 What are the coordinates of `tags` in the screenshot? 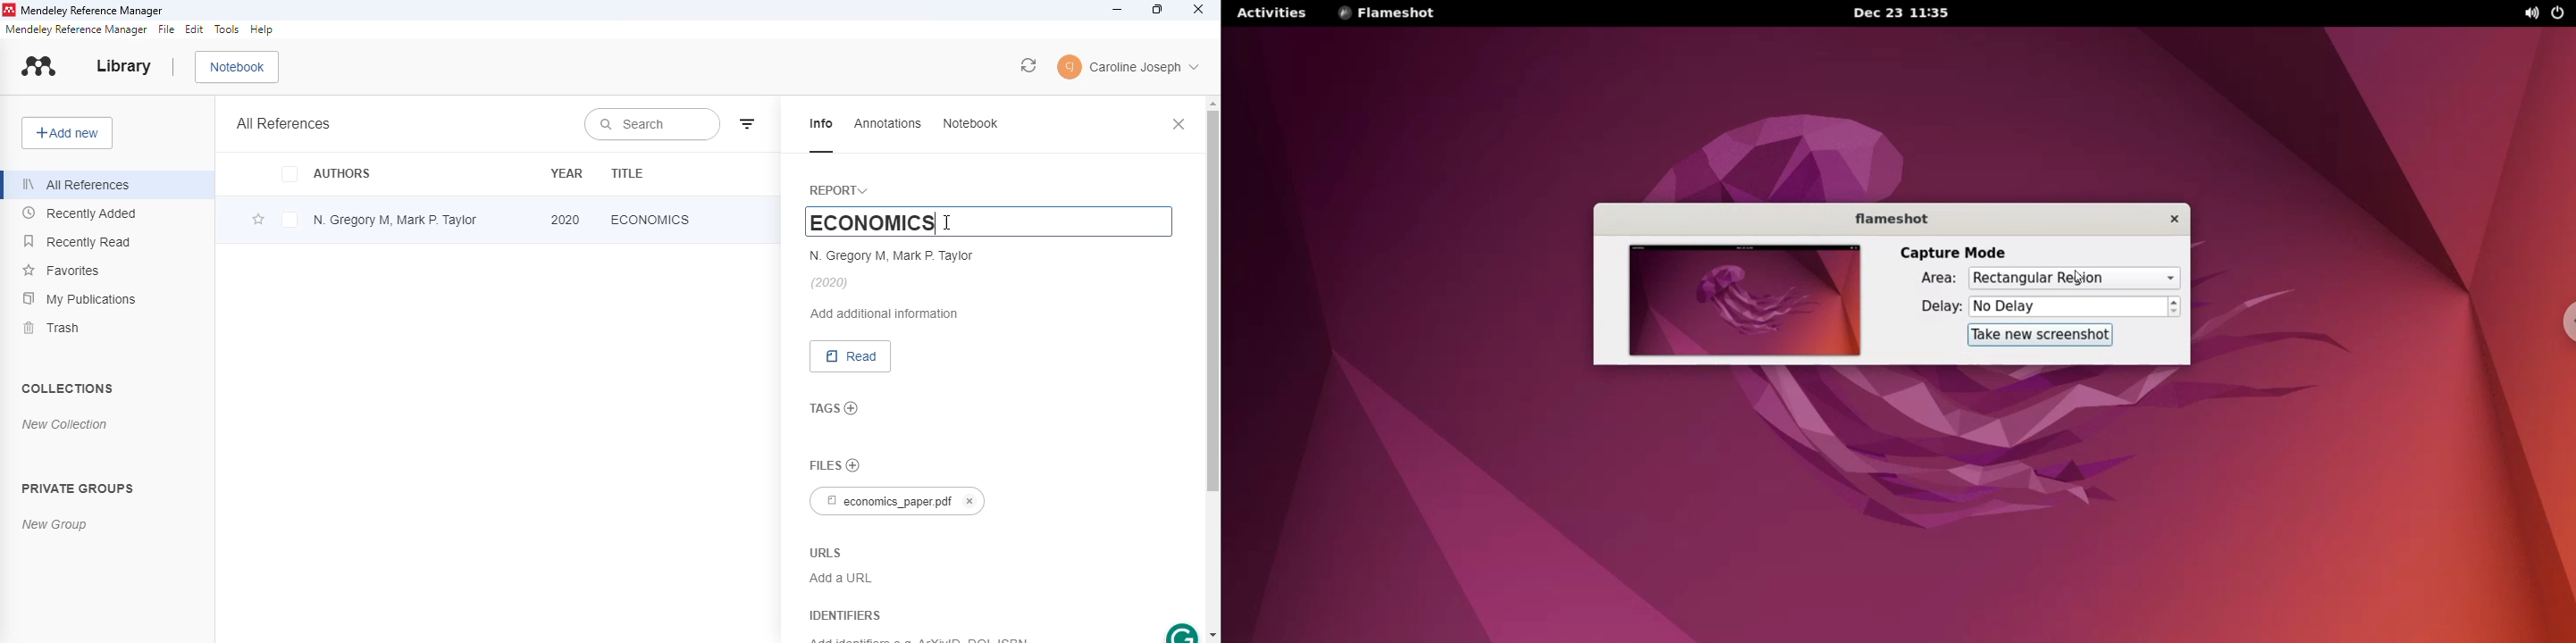 It's located at (822, 407).